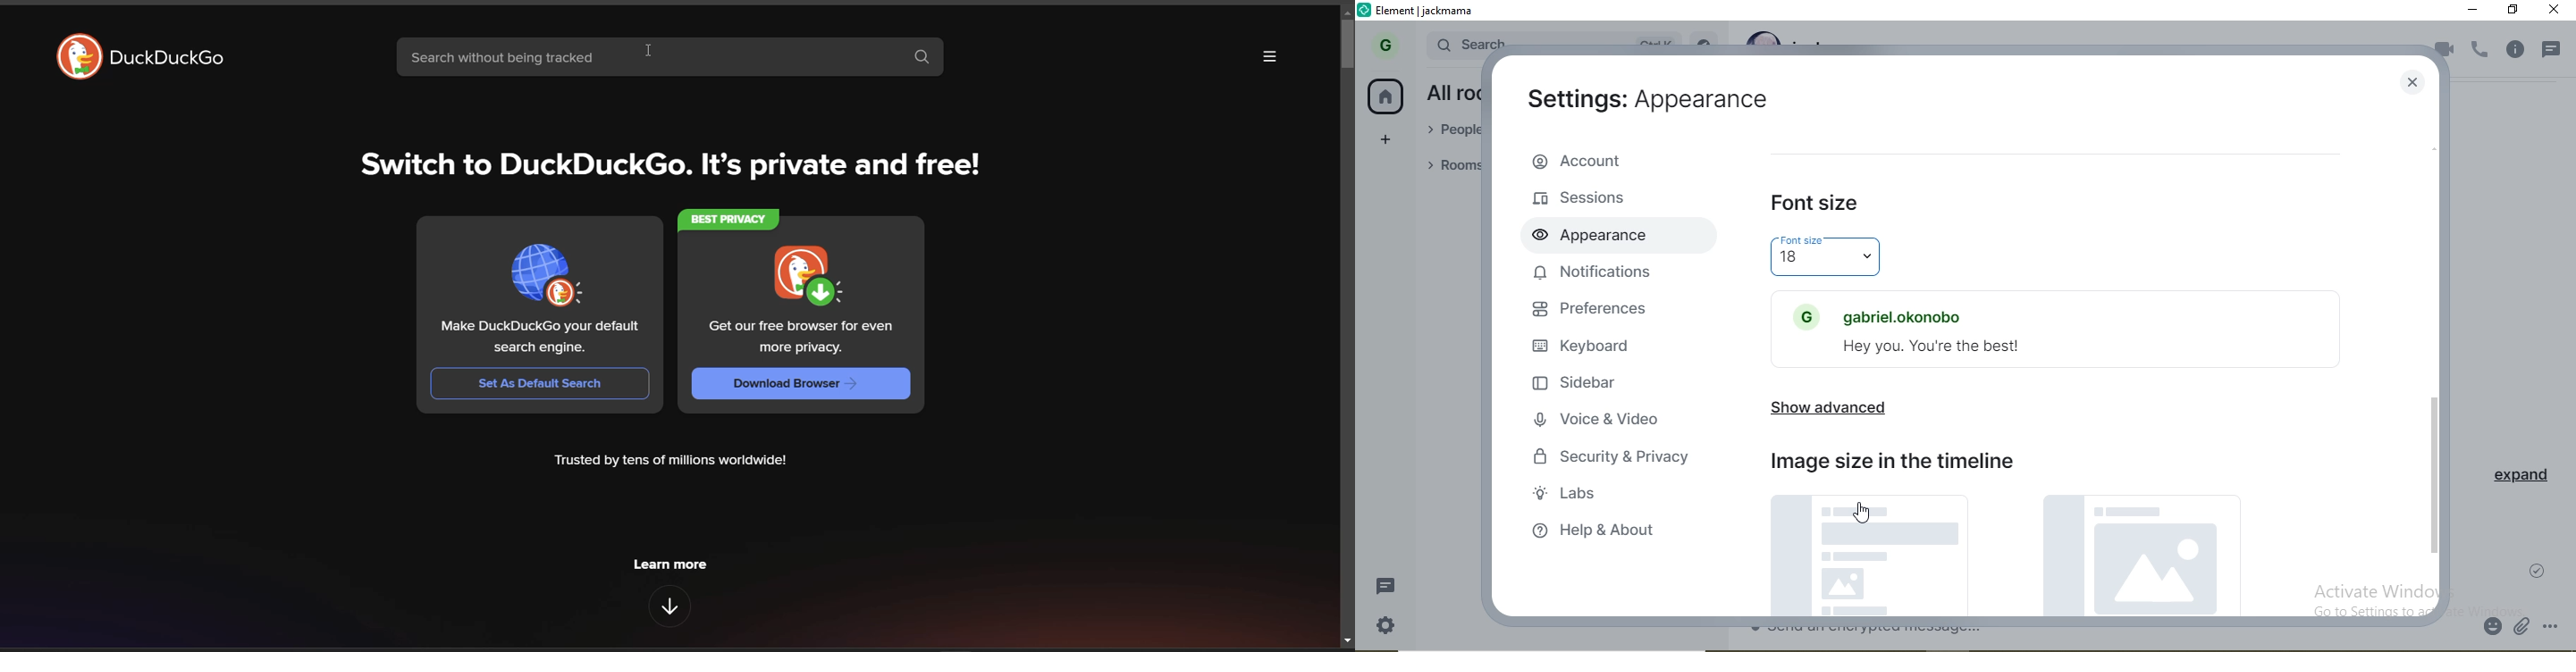 The width and height of the screenshot is (2576, 672). What do you see at coordinates (1391, 586) in the screenshot?
I see `message` at bounding box center [1391, 586].